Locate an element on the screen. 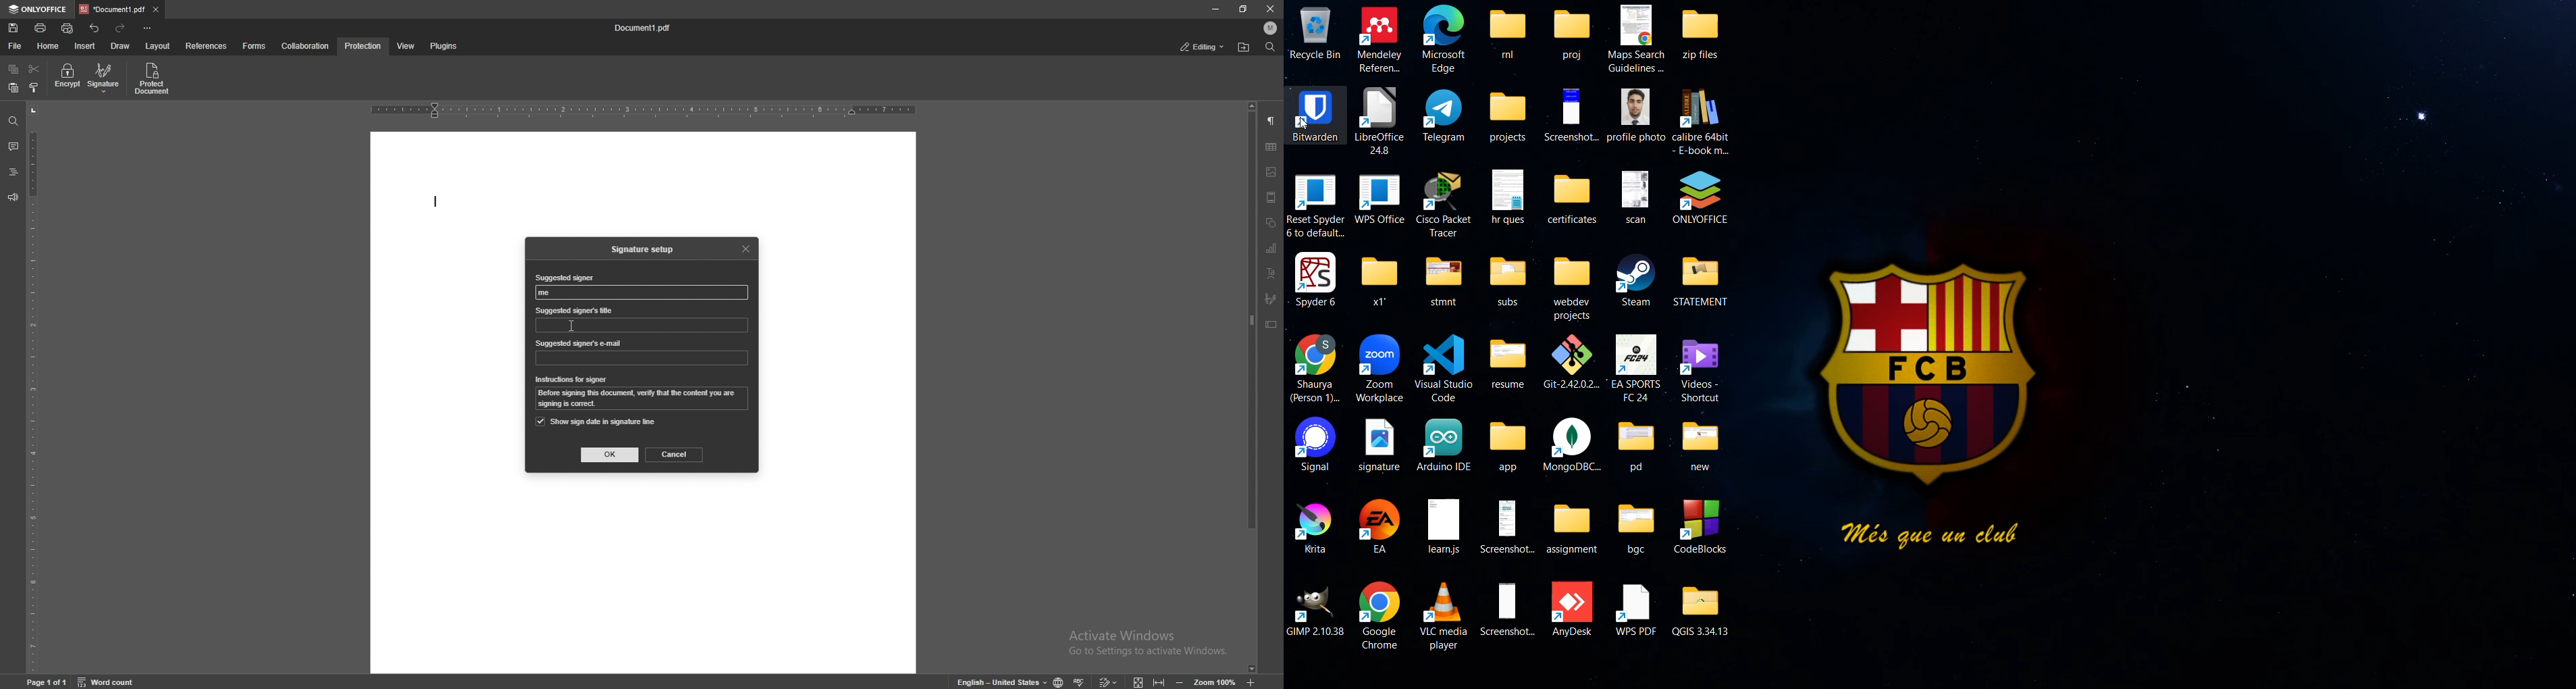 The image size is (2576, 700). instruction is located at coordinates (644, 399).